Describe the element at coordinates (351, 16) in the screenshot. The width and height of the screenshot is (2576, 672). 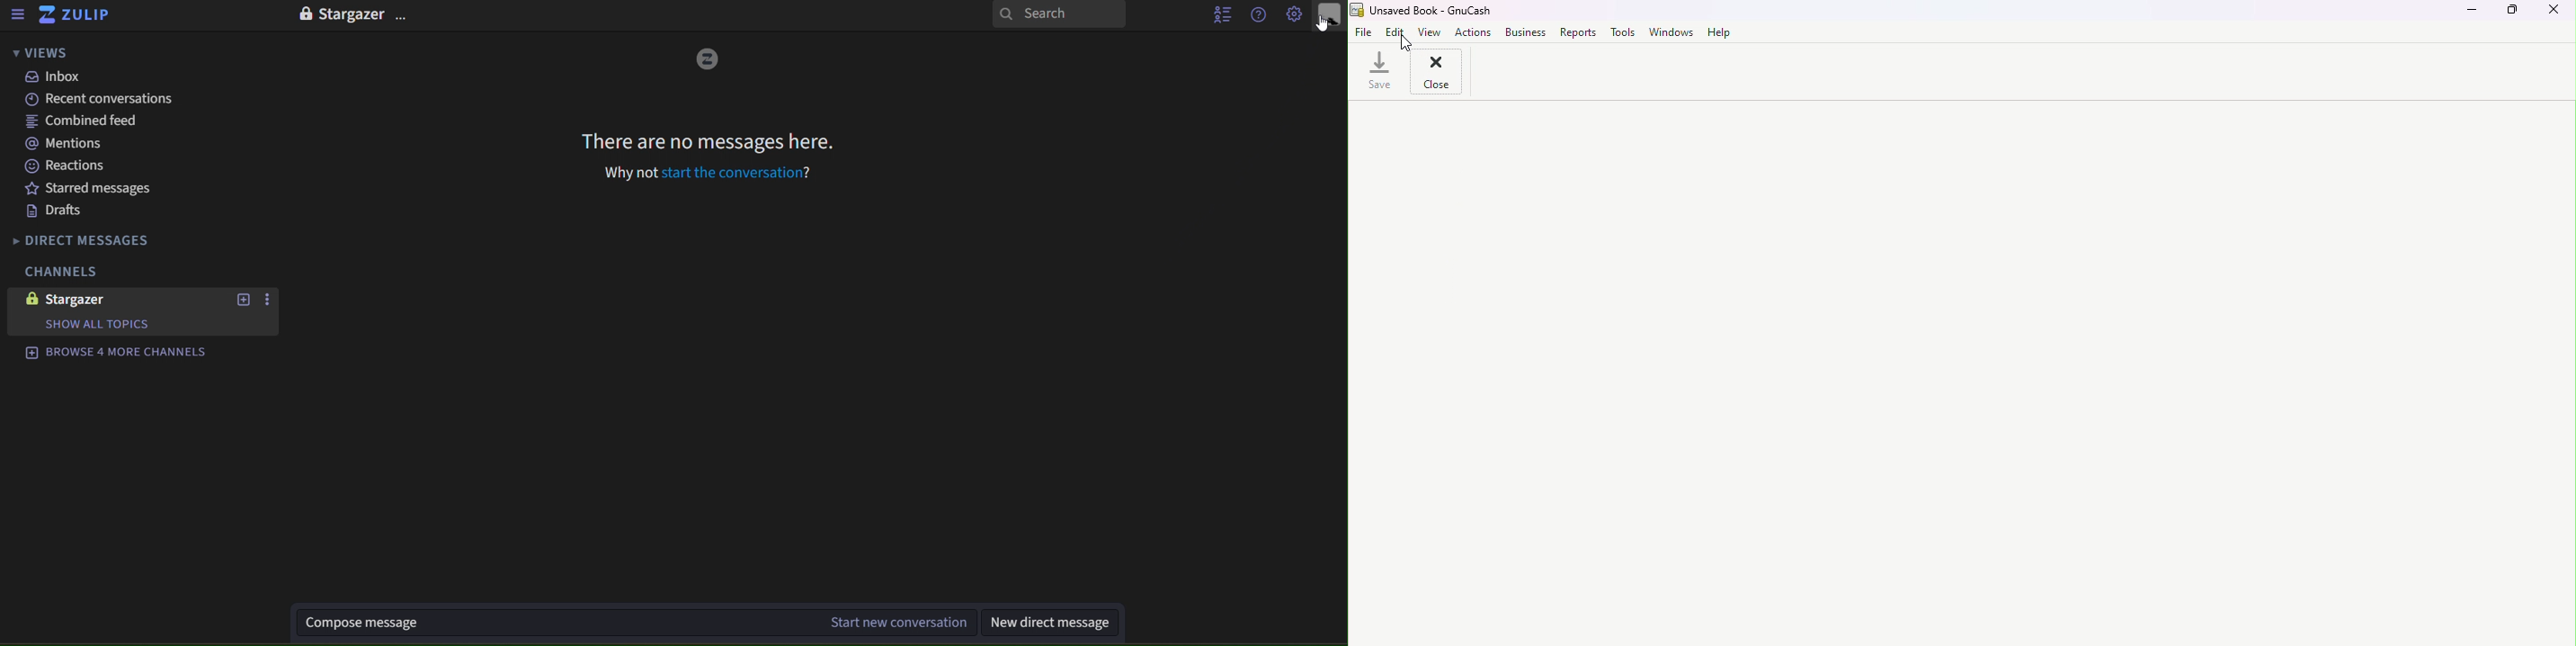
I see ` Stargazer ..` at that location.